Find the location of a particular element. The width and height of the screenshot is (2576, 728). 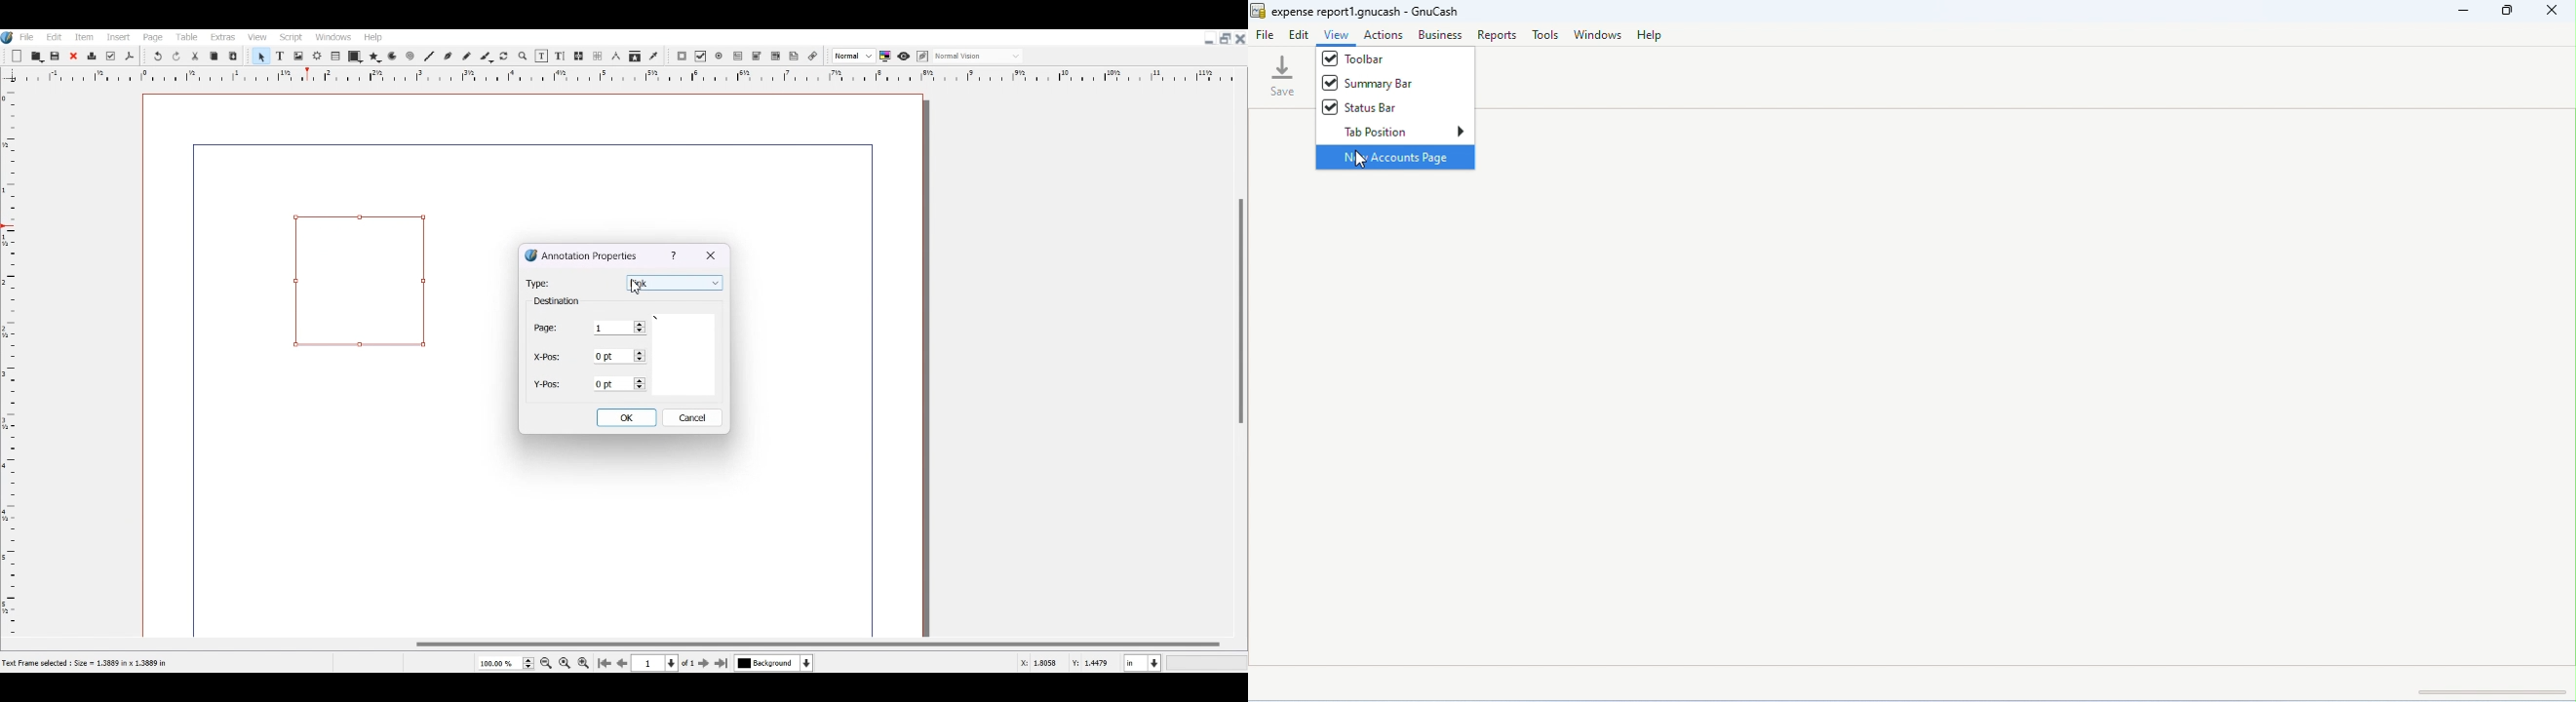

new account page is located at coordinates (1395, 157).